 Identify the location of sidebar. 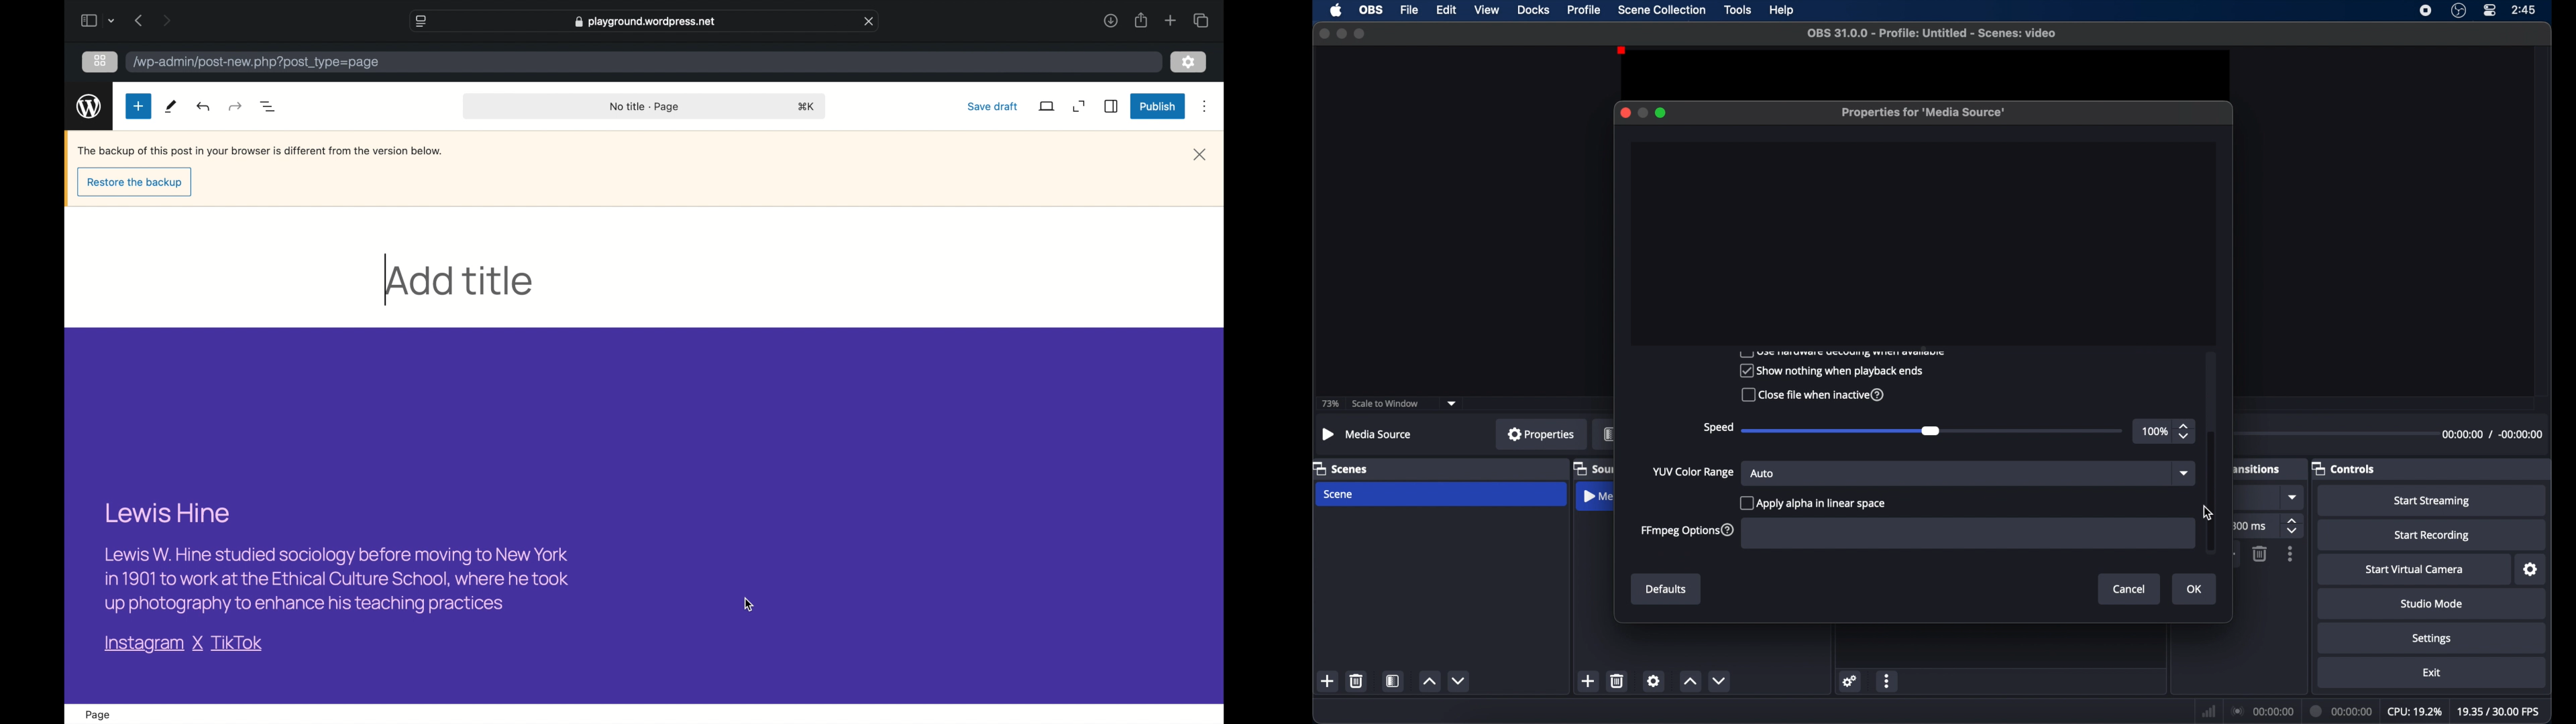
(88, 20).